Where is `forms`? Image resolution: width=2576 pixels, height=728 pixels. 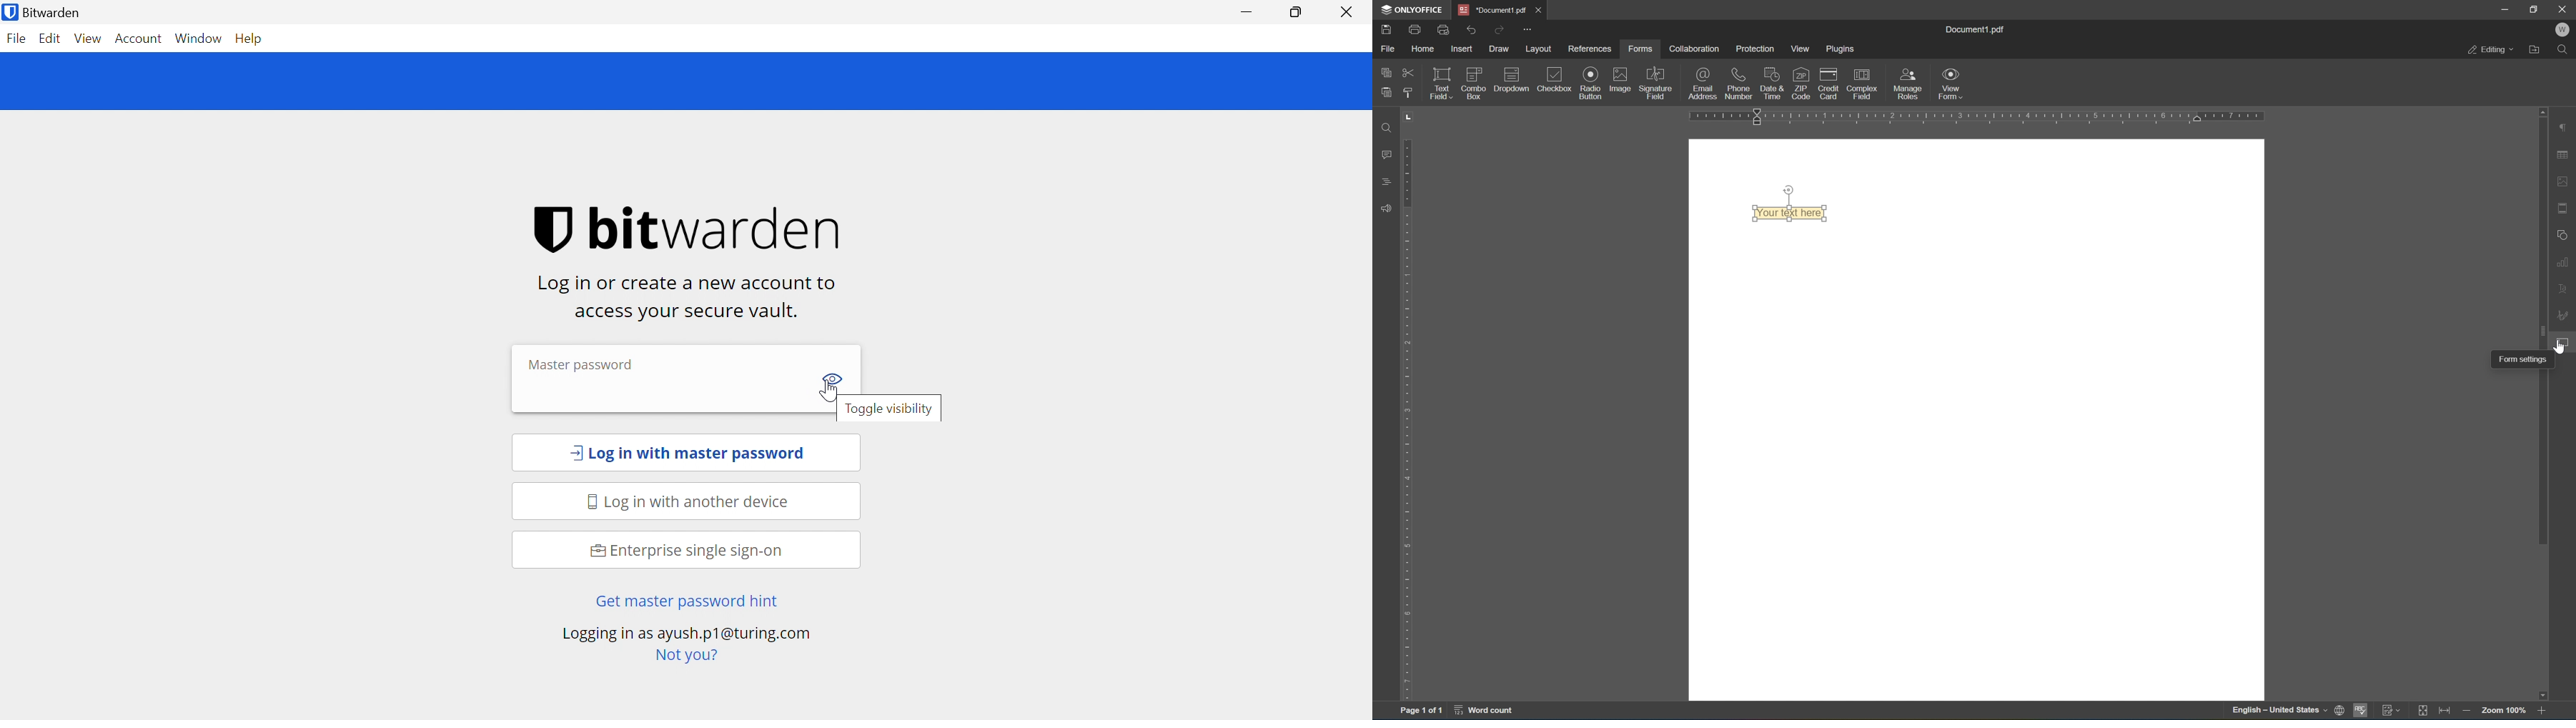 forms is located at coordinates (1639, 49).